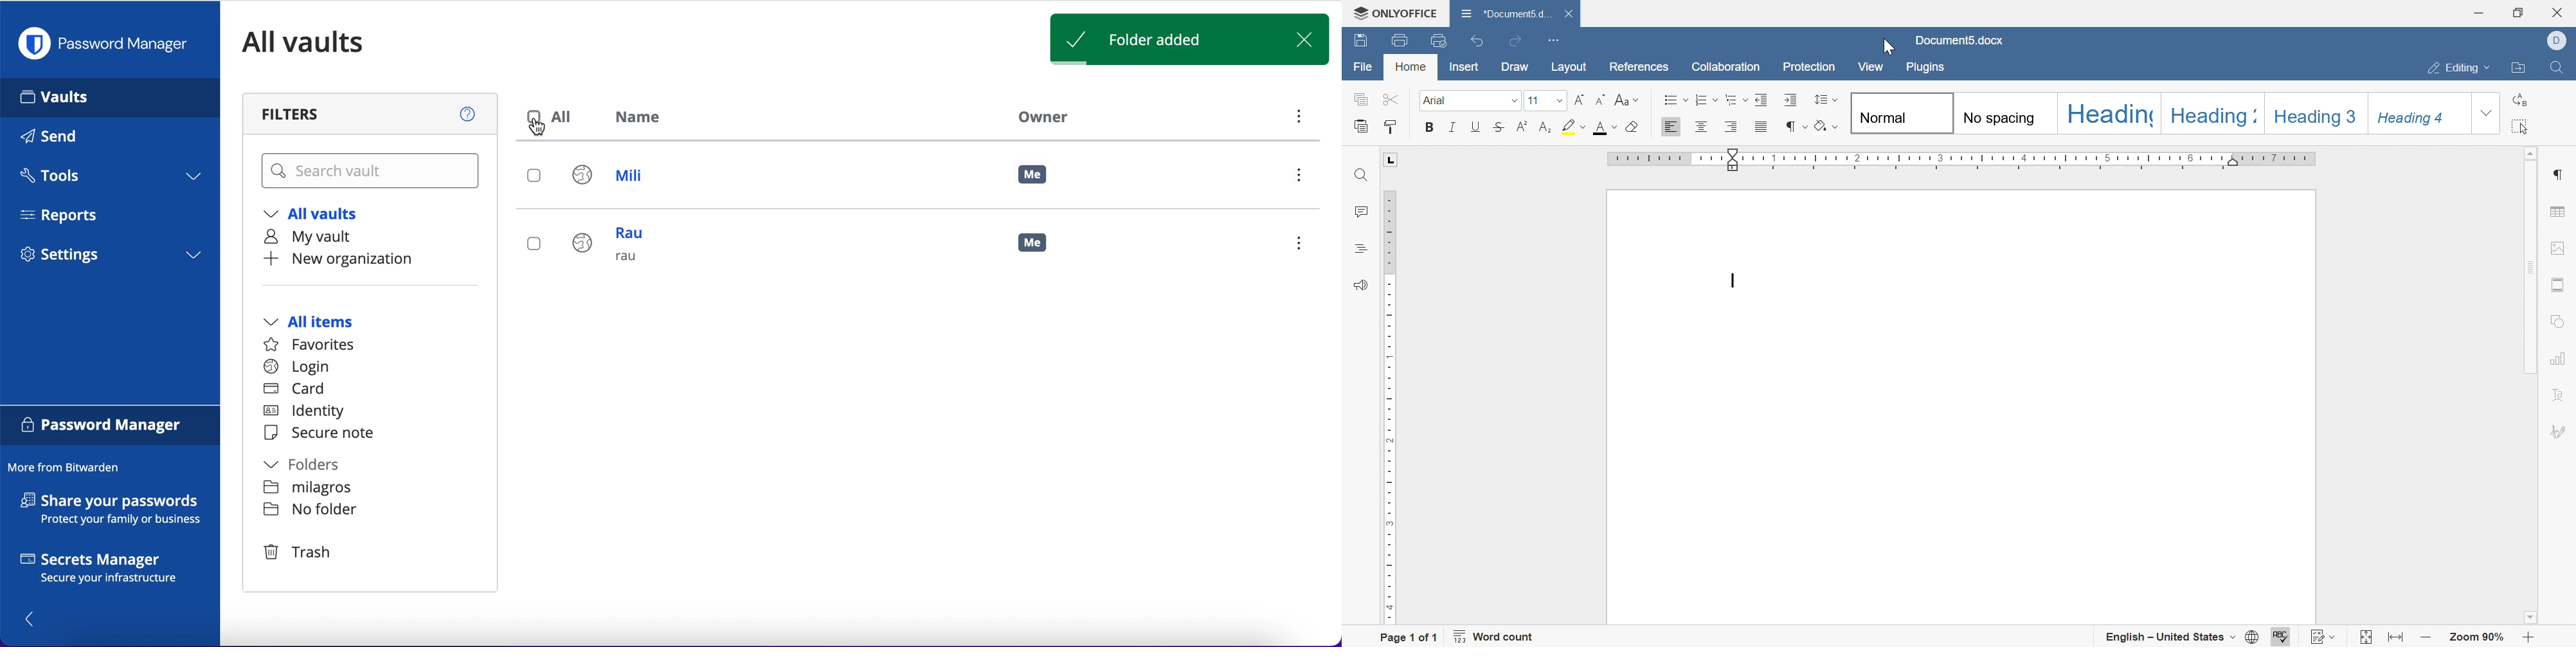  What do you see at coordinates (1626, 99) in the screenshot?
I see `change case` at bounding box center [1626, 99].